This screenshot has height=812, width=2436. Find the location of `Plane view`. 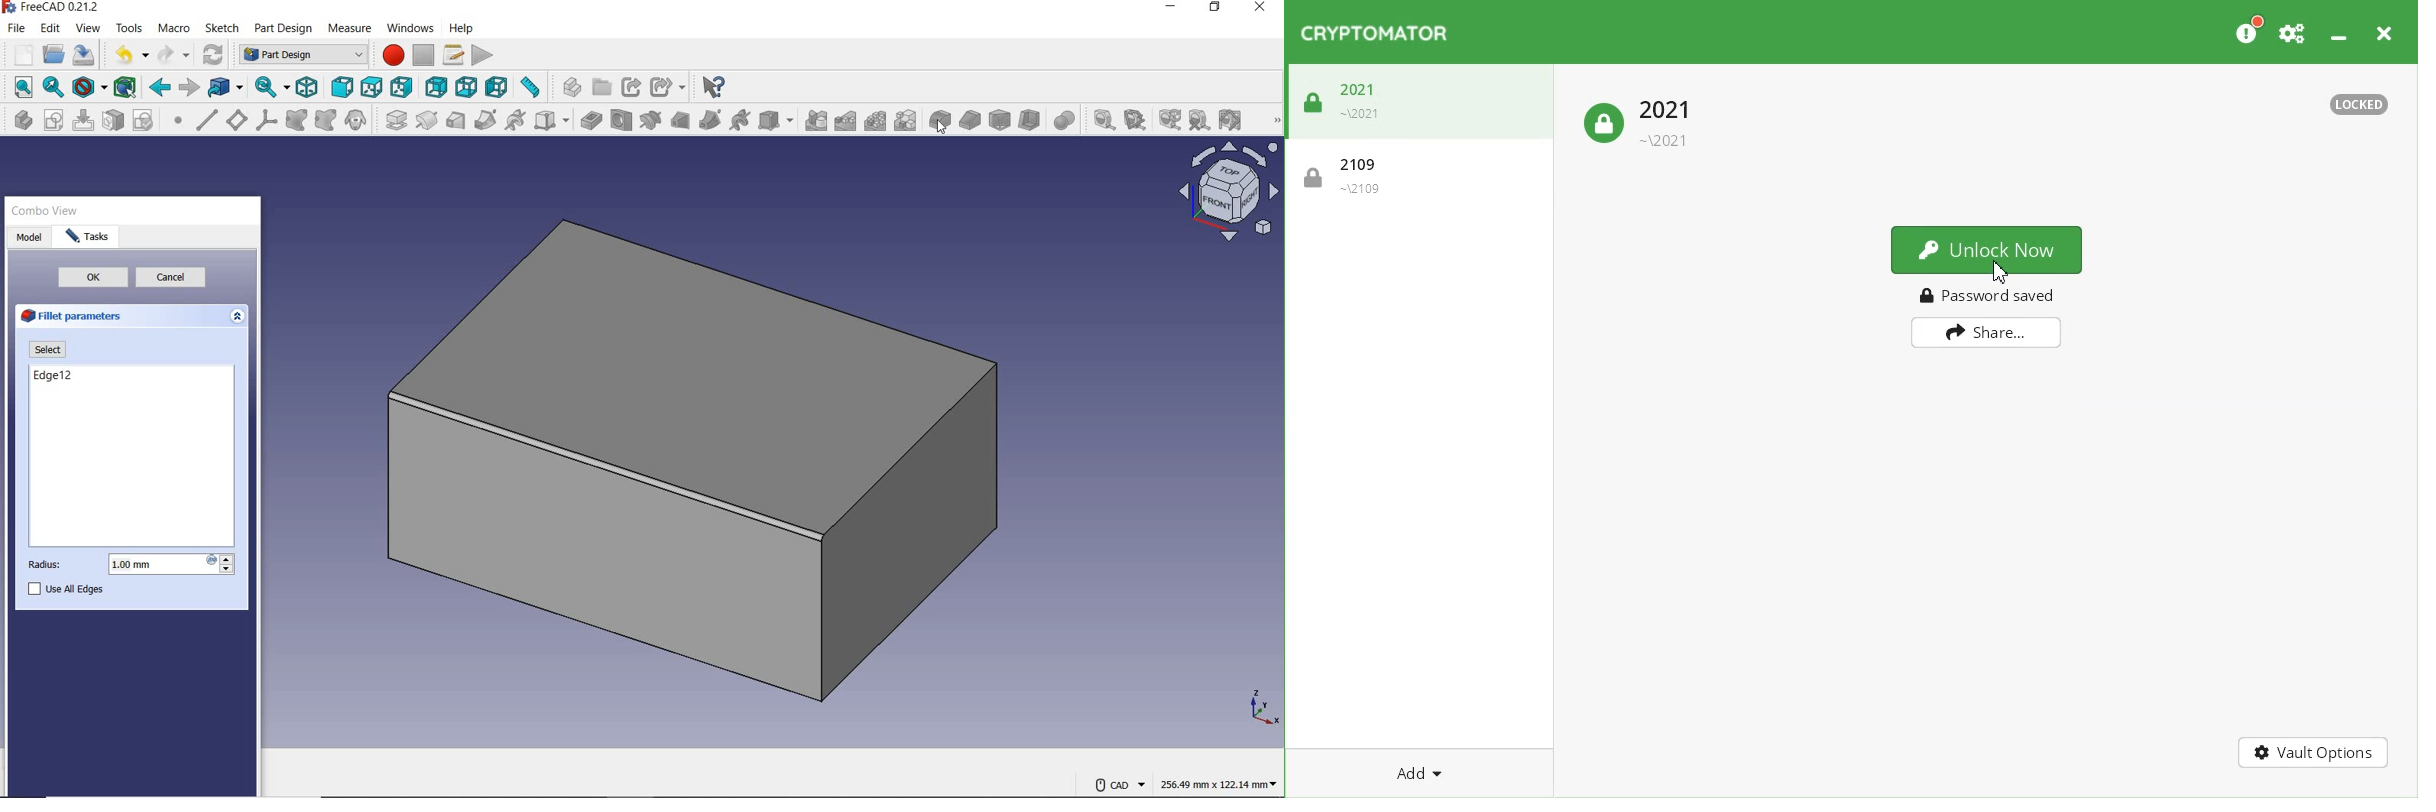

Plane view is located at coordinates (1228, 194).